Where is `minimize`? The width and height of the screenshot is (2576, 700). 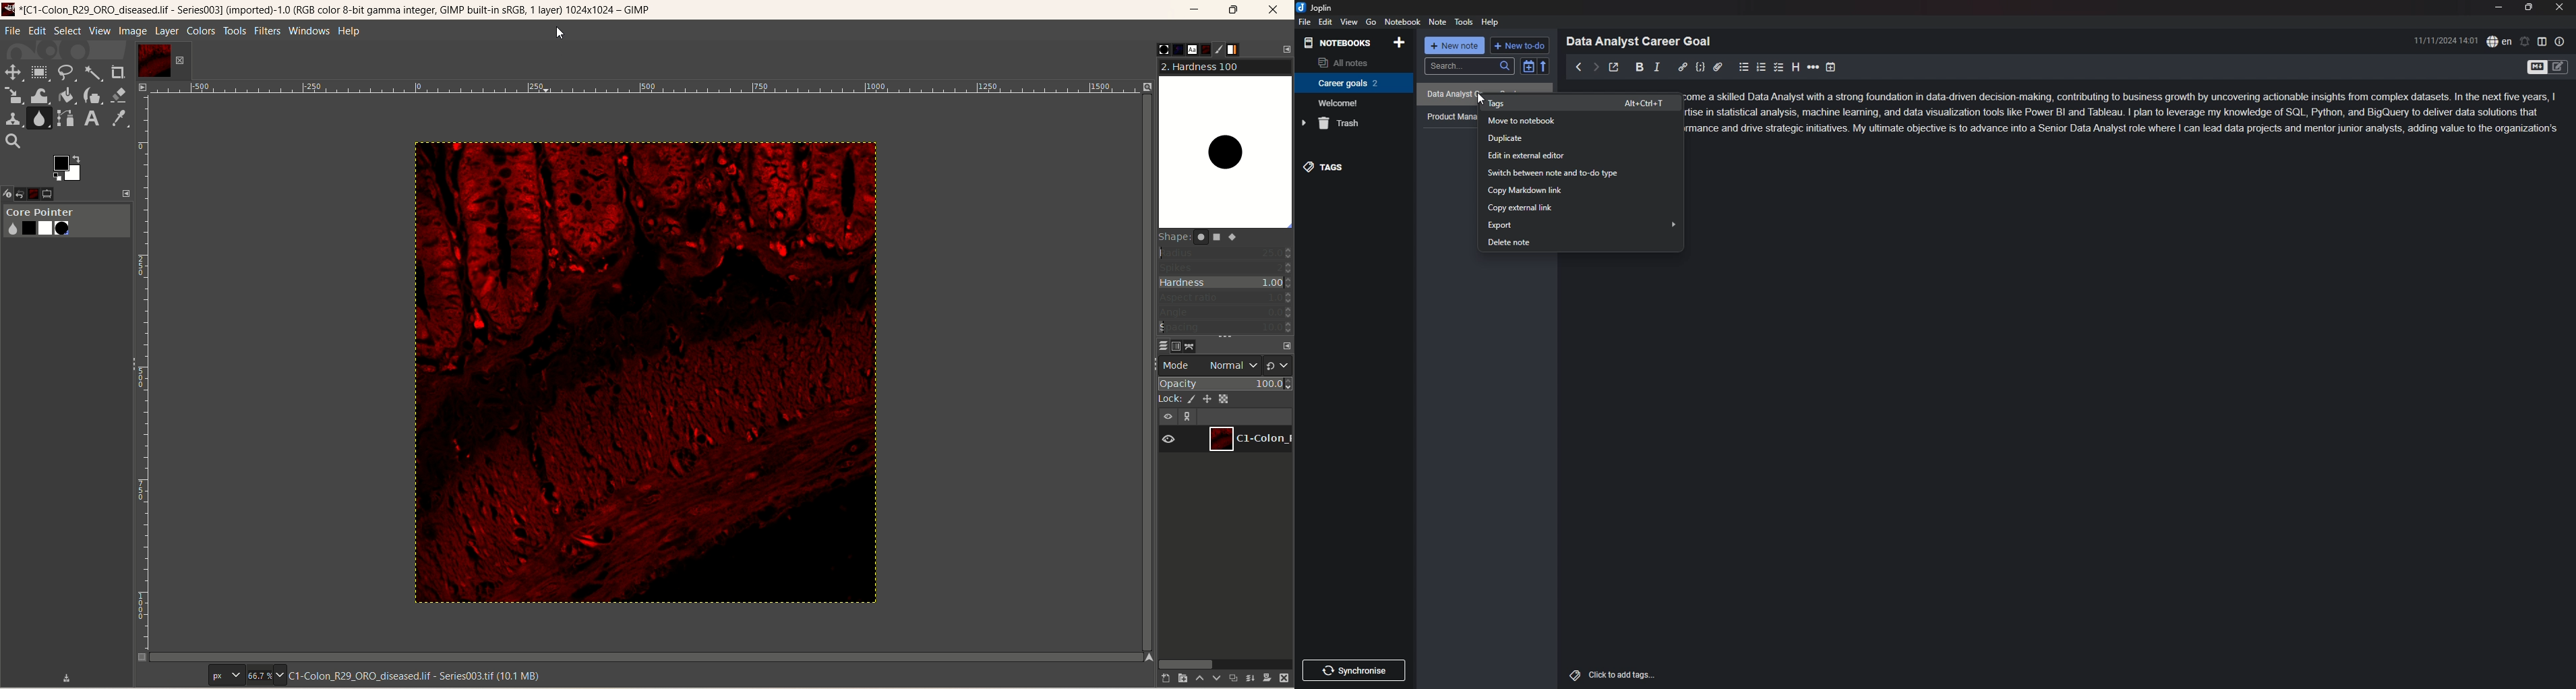
minimize is located at coordinates (2498, 7).